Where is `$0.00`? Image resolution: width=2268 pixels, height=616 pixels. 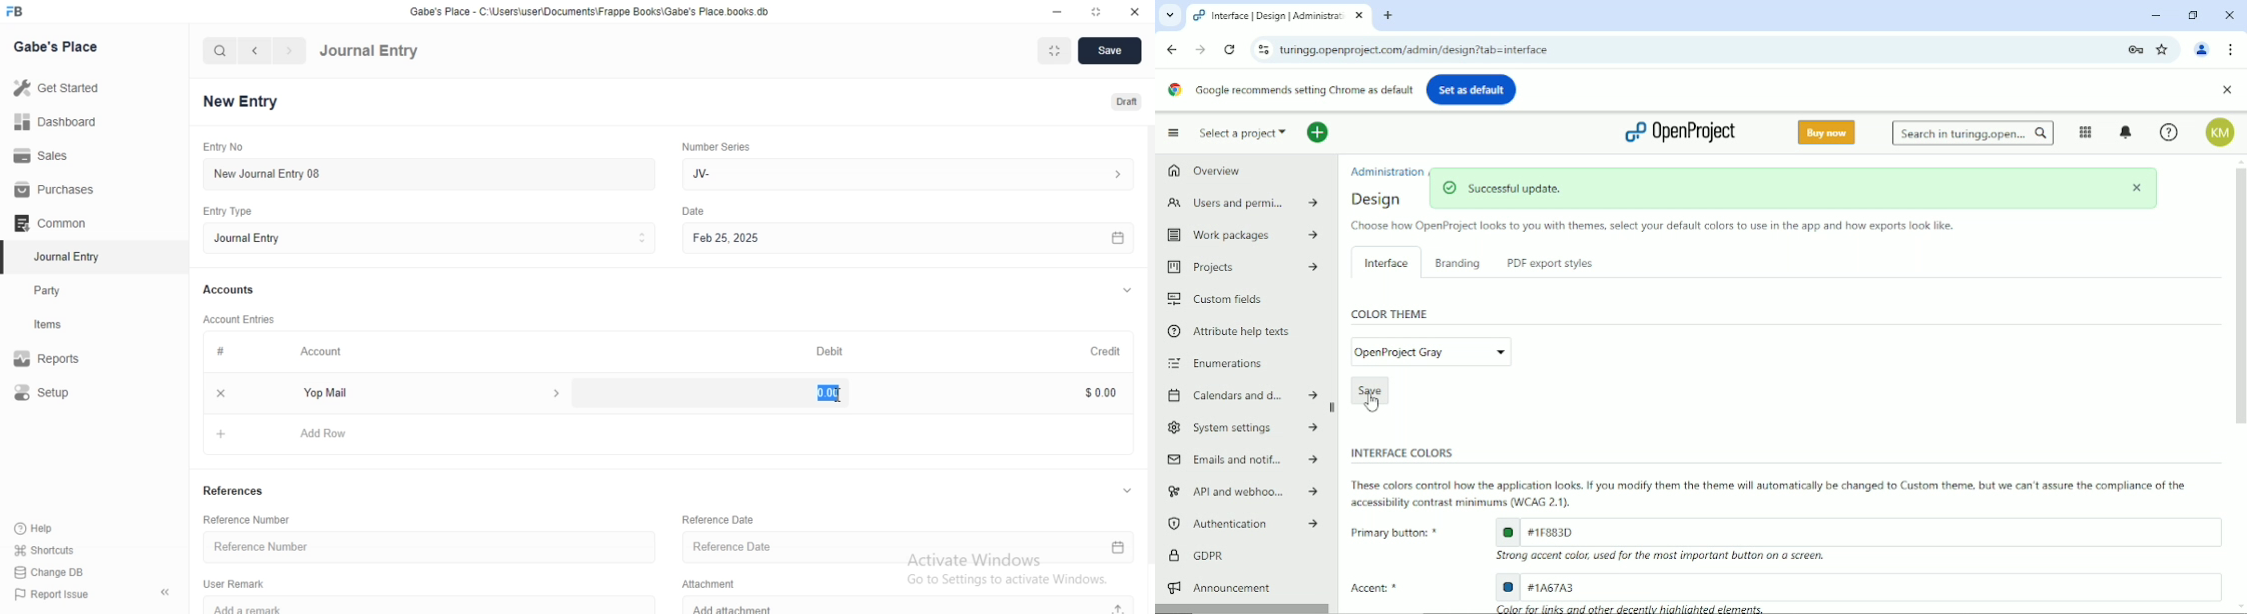 $0.00 is located at coordinates (1093, 392).